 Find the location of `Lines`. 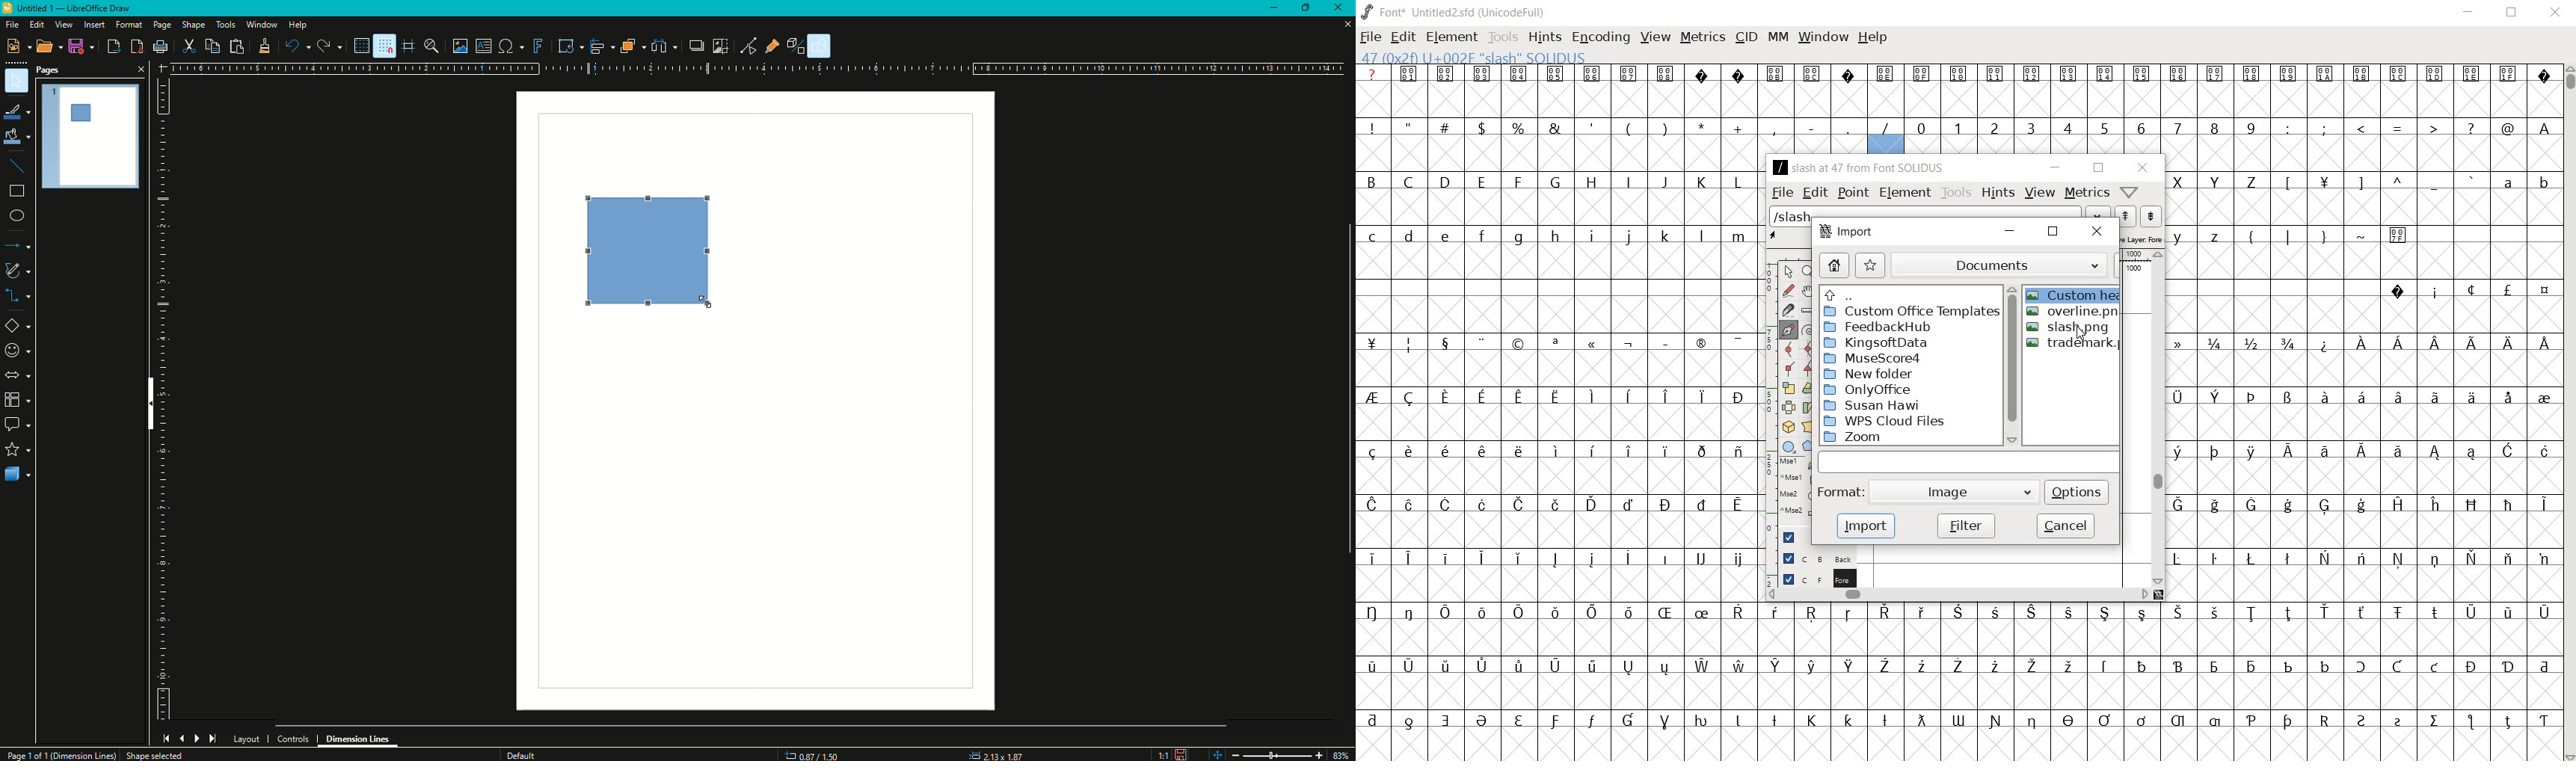

Lines is located at coordinates (18, 166).